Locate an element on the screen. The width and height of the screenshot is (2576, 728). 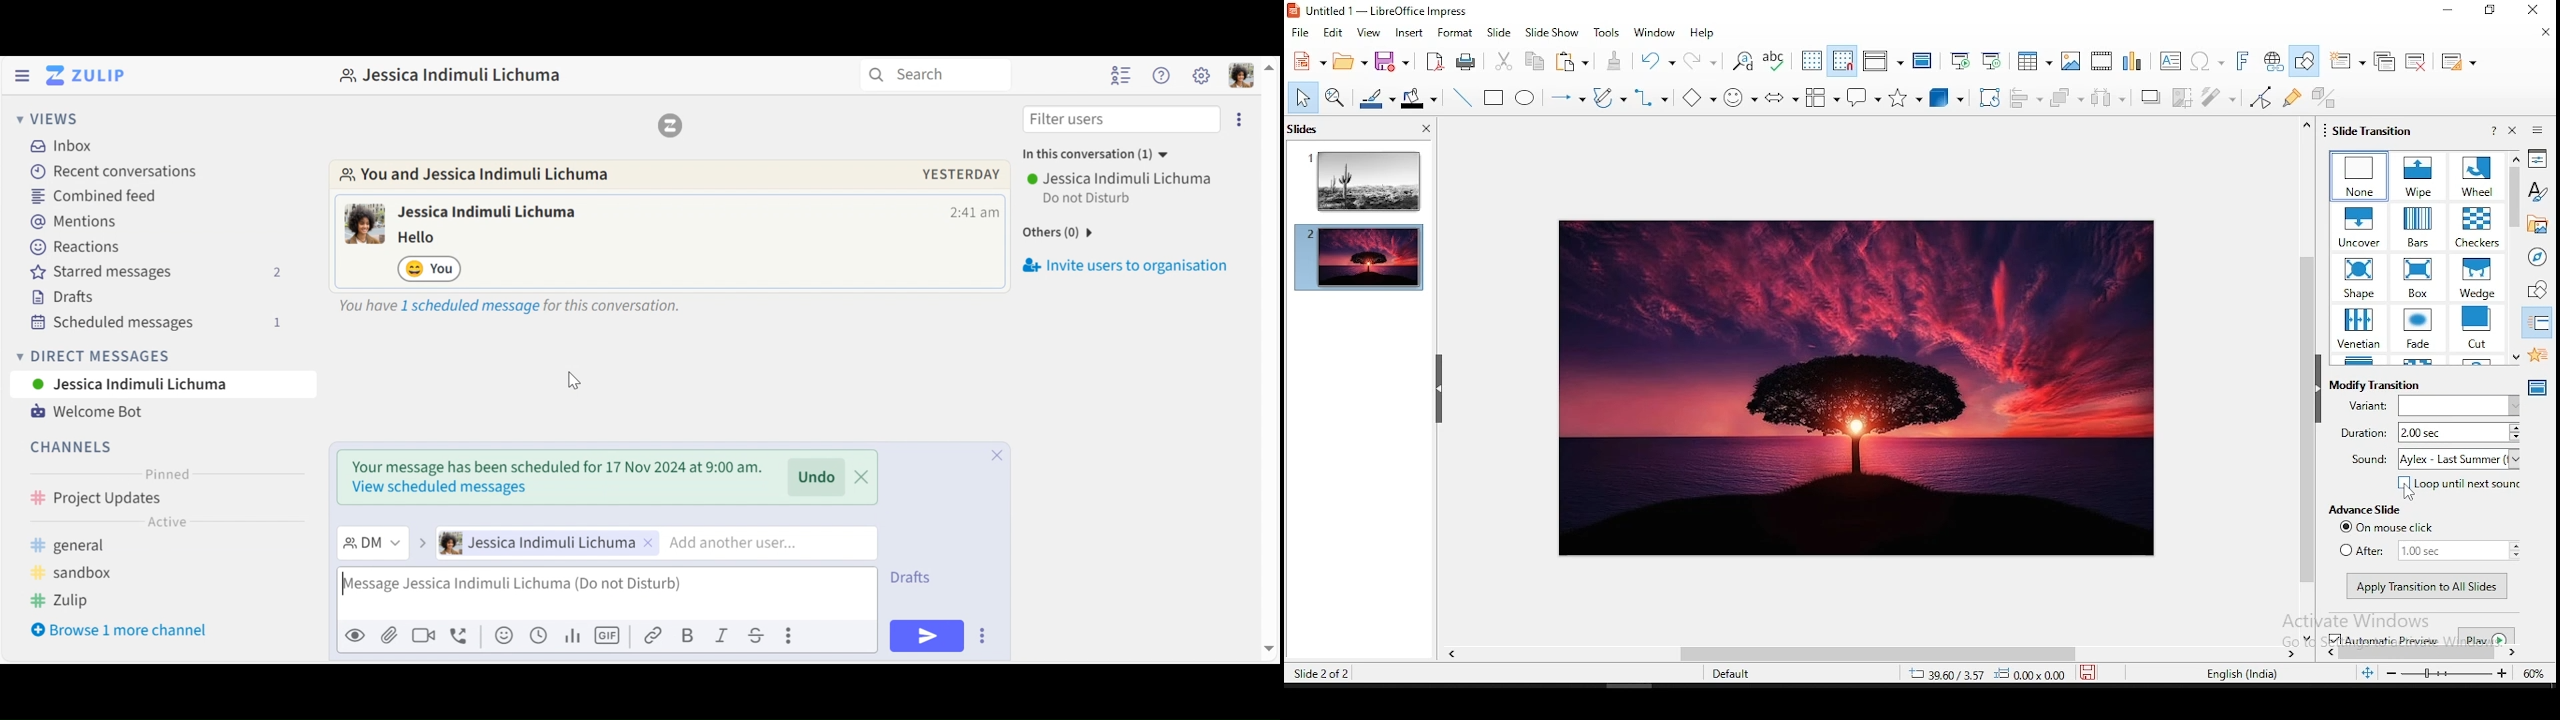
transition effects is located at coordinates (2475, 327).